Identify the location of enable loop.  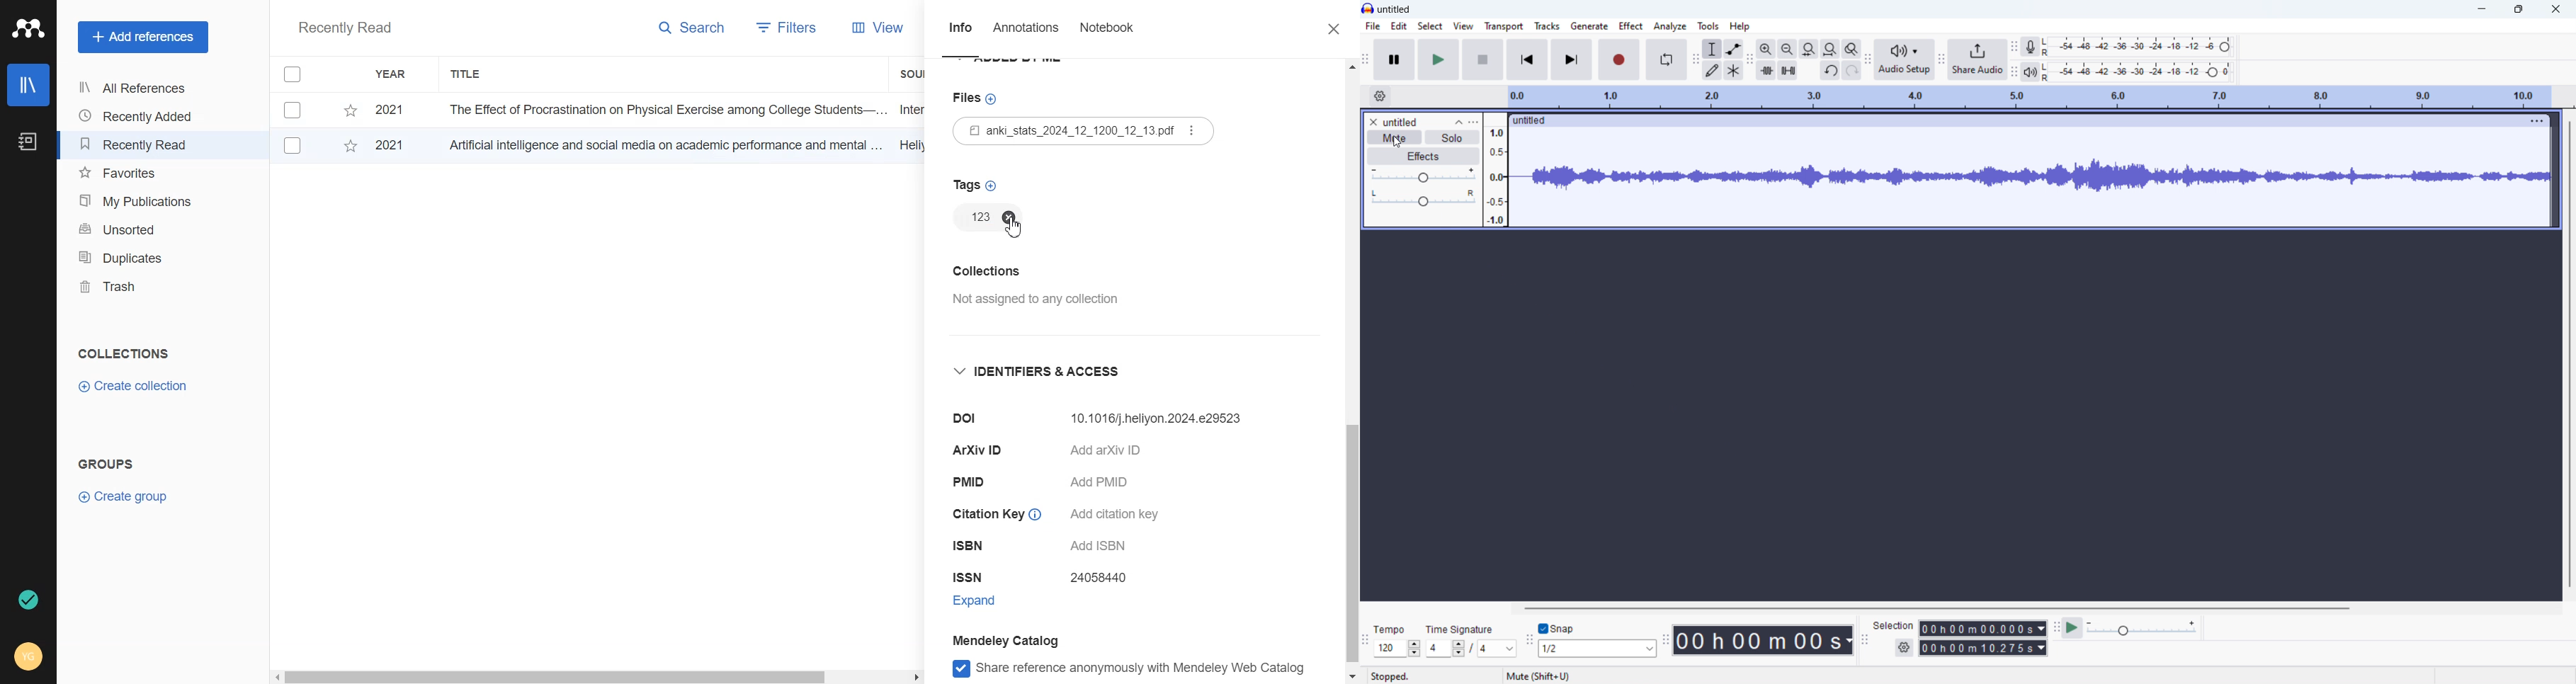
(1666, 60).